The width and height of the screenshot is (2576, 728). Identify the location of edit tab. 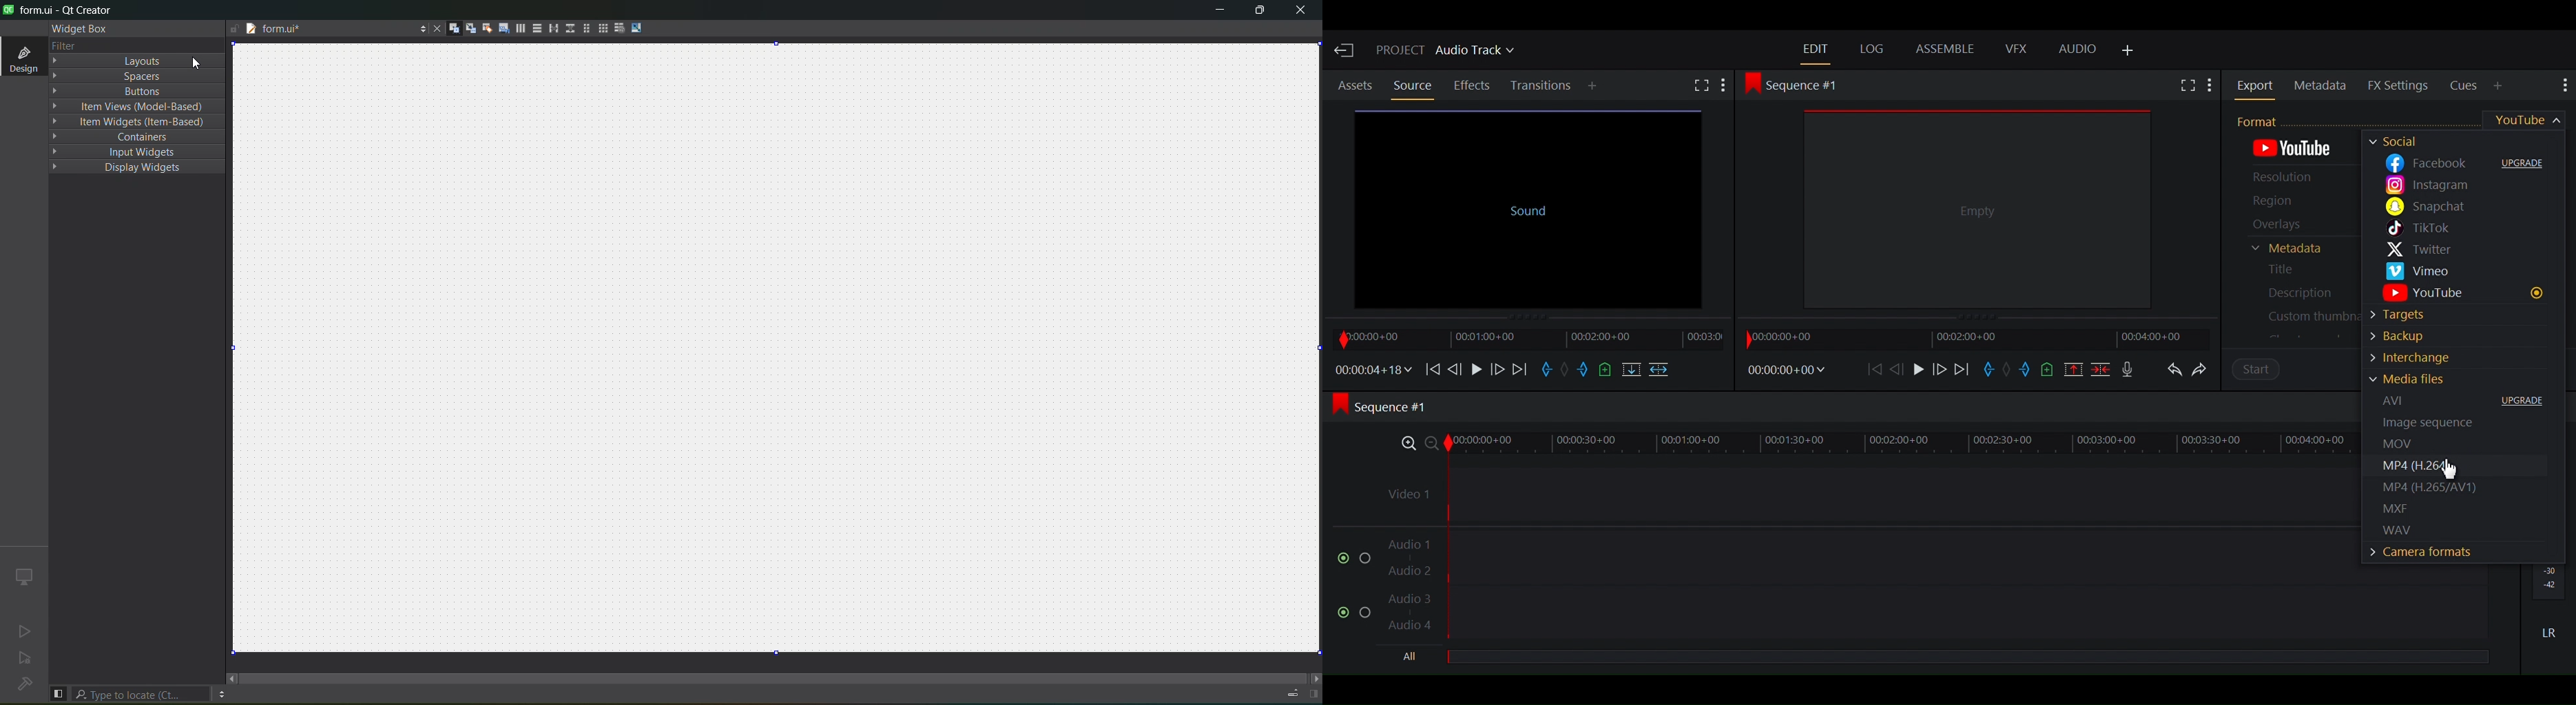
(503, 31).